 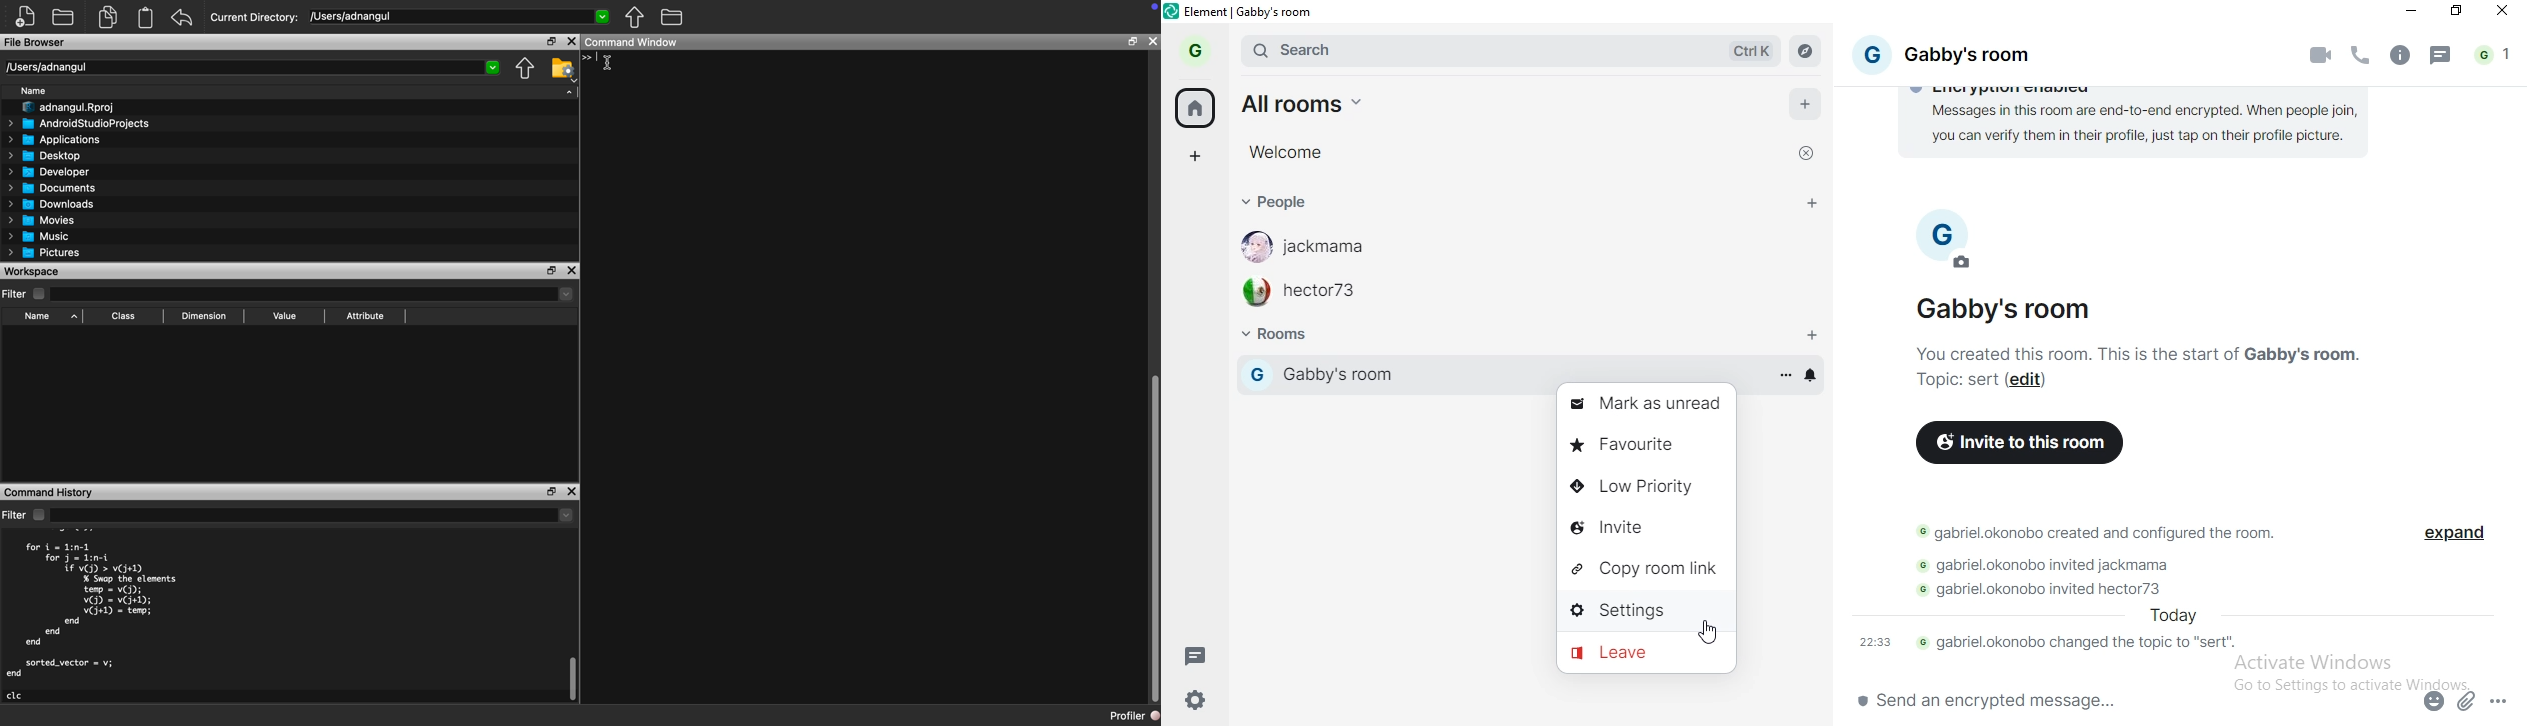 I want to click on add, so click(x=1807, y=108).